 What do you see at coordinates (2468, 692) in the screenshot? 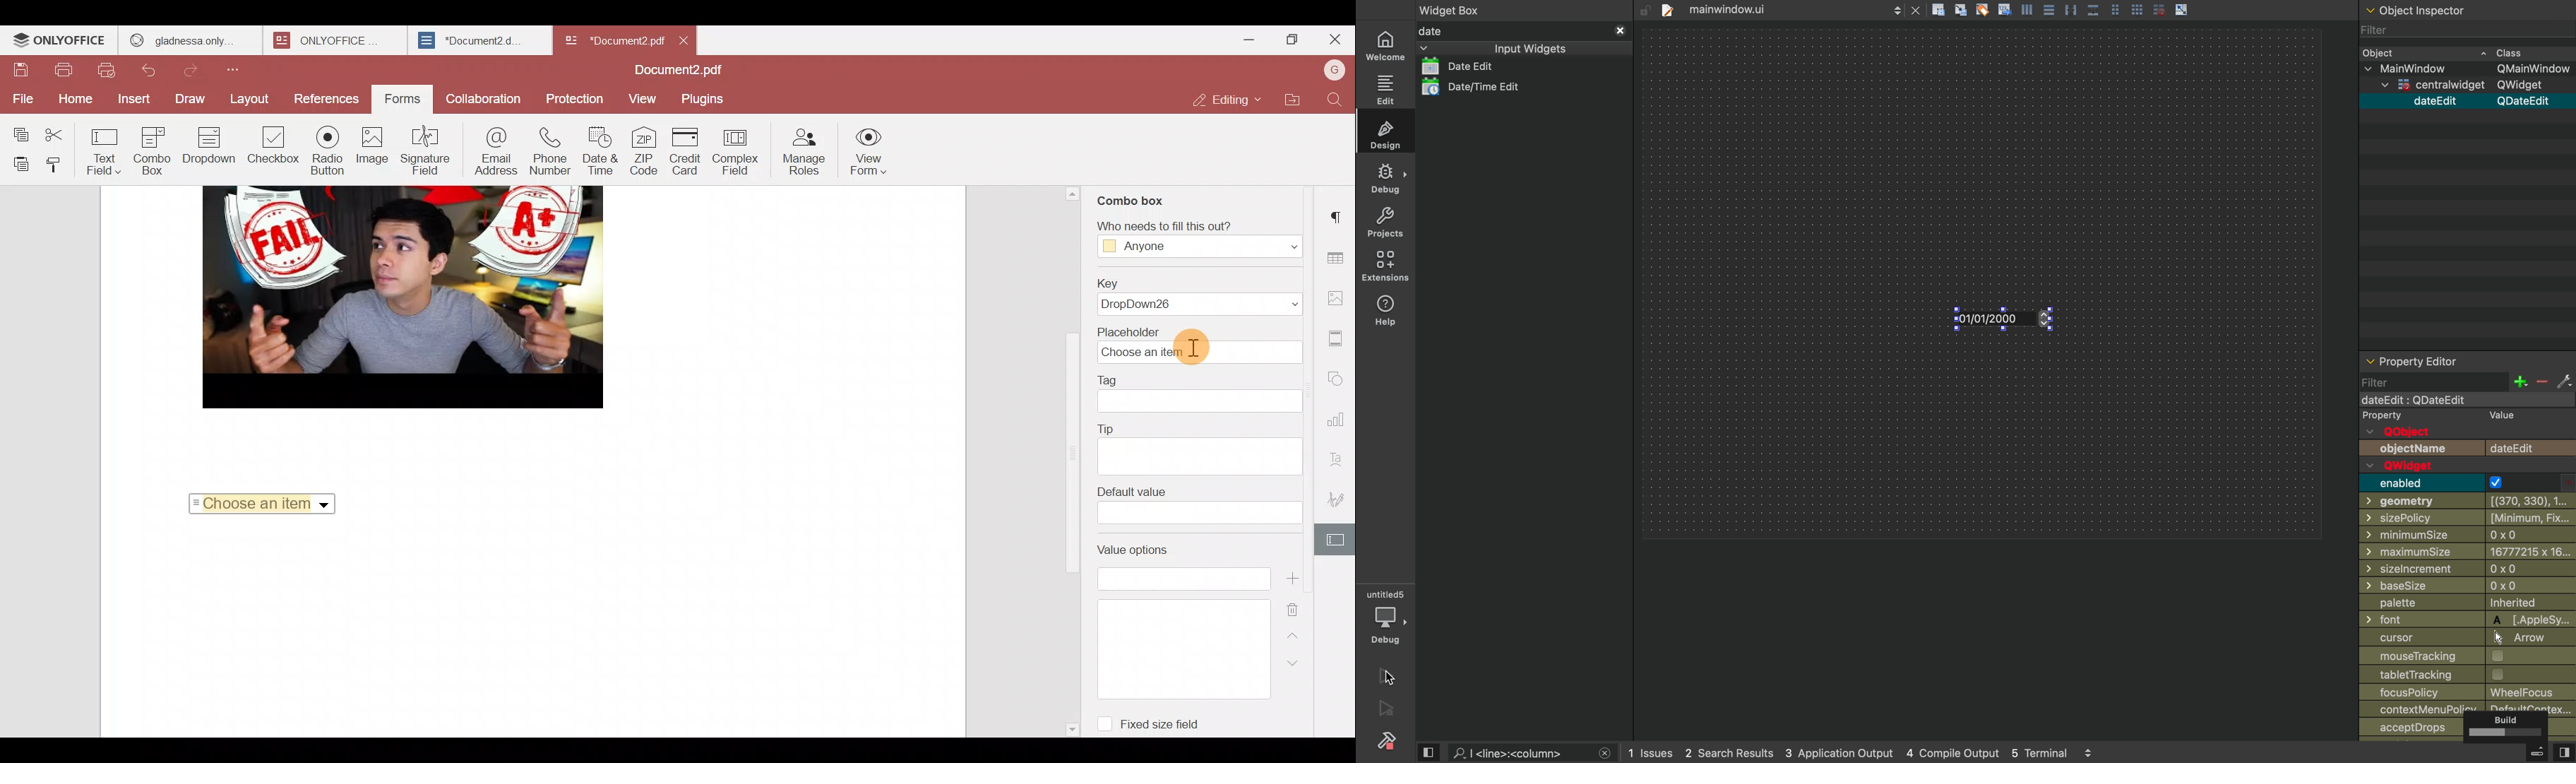
I see `policy` at bounding box center [2468, 692].